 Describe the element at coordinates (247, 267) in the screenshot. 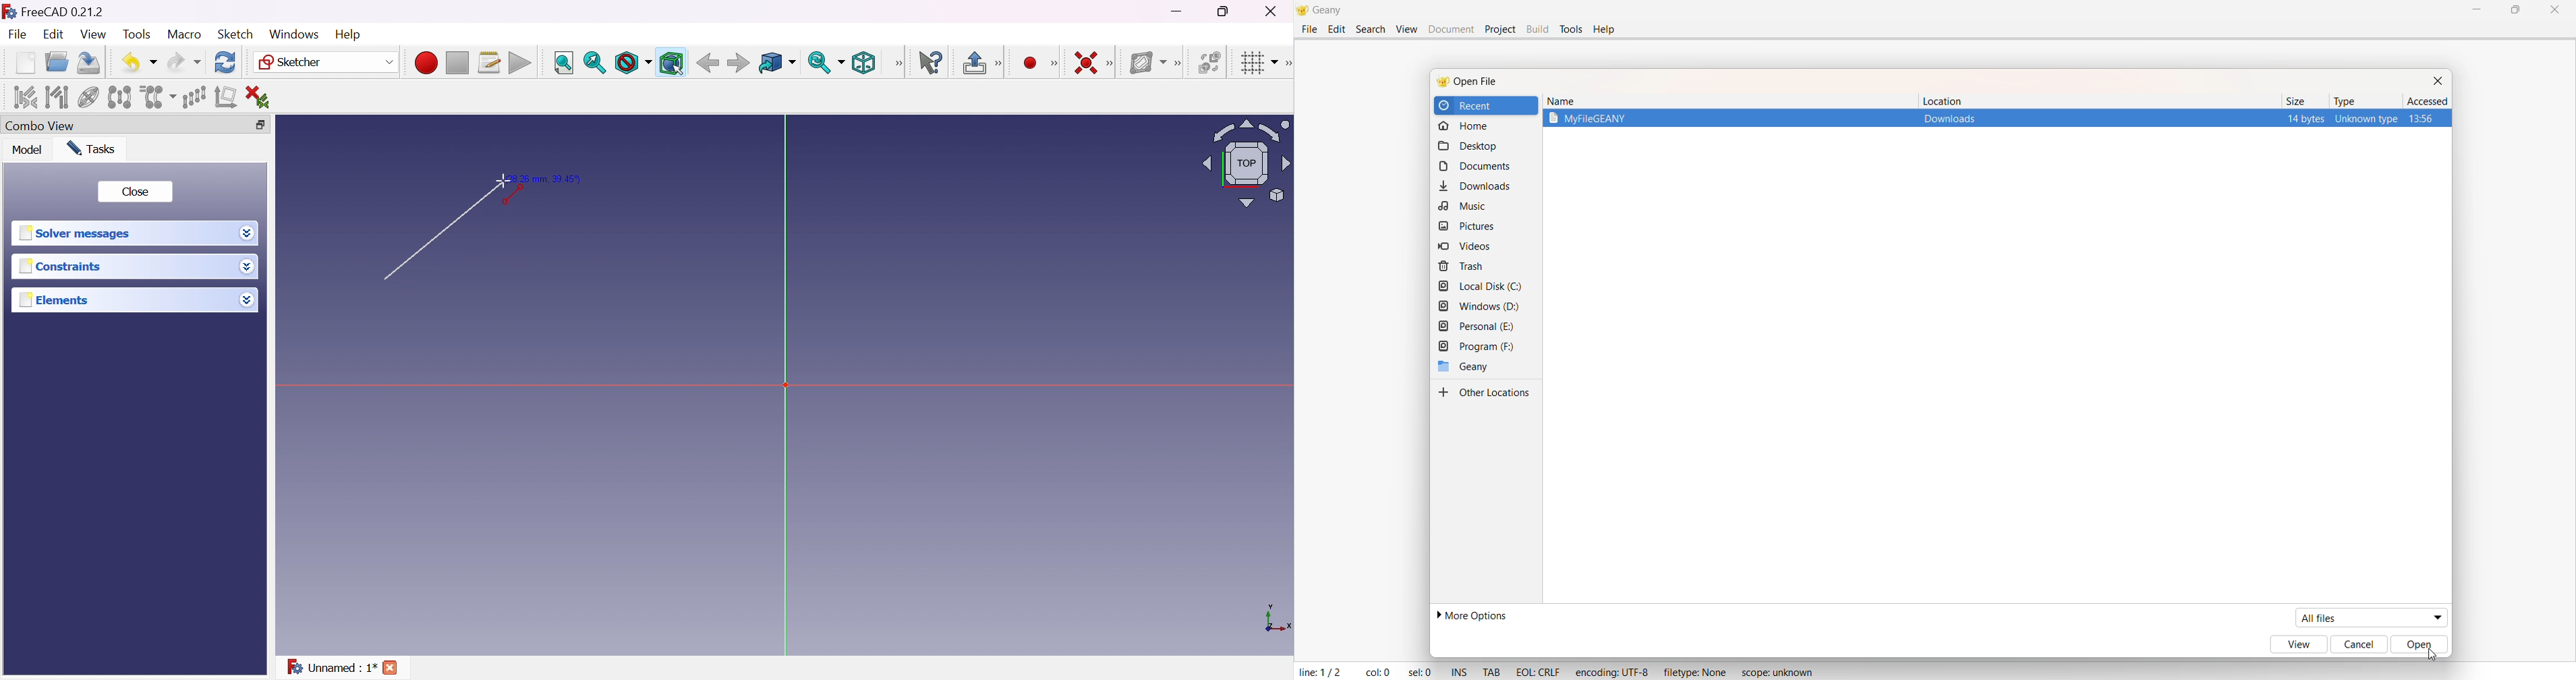

I see `Drop down` at that location.